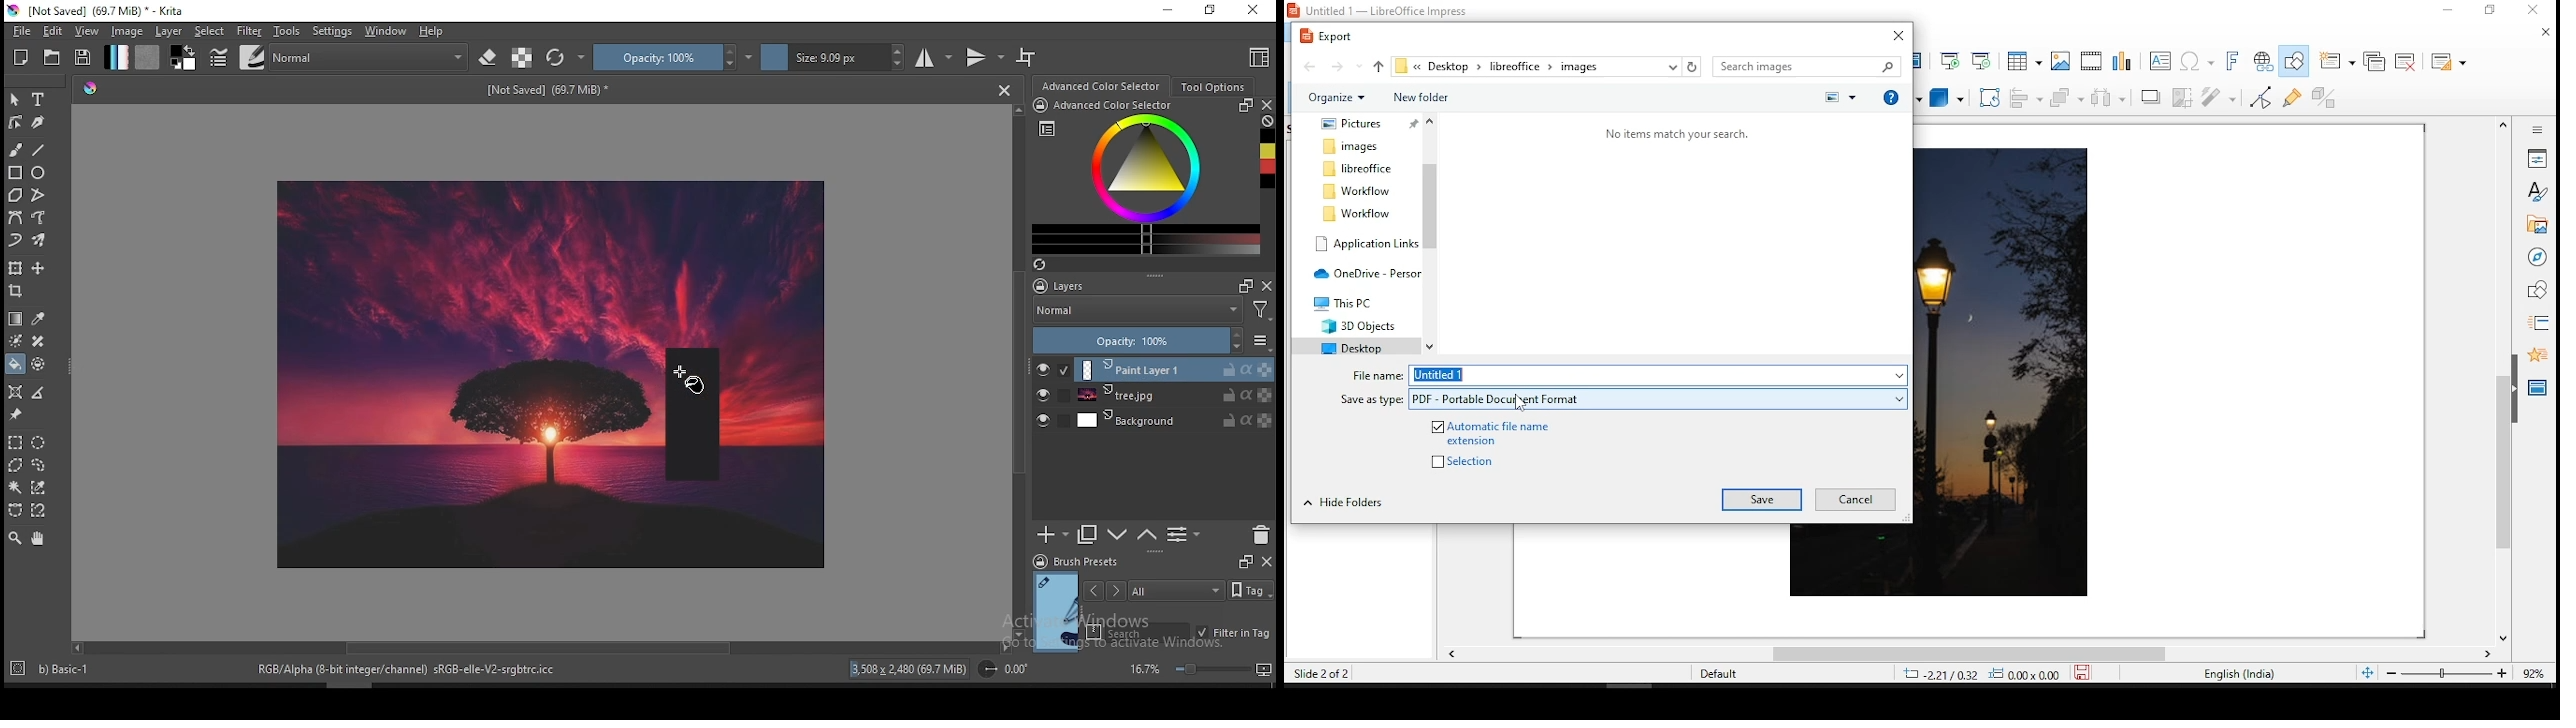 Image resolution: width=2576 pixels, height=728 pixels. Describe the element at coordinates (490, 56) in the screenshot. I see `set eraser mode` at that location.